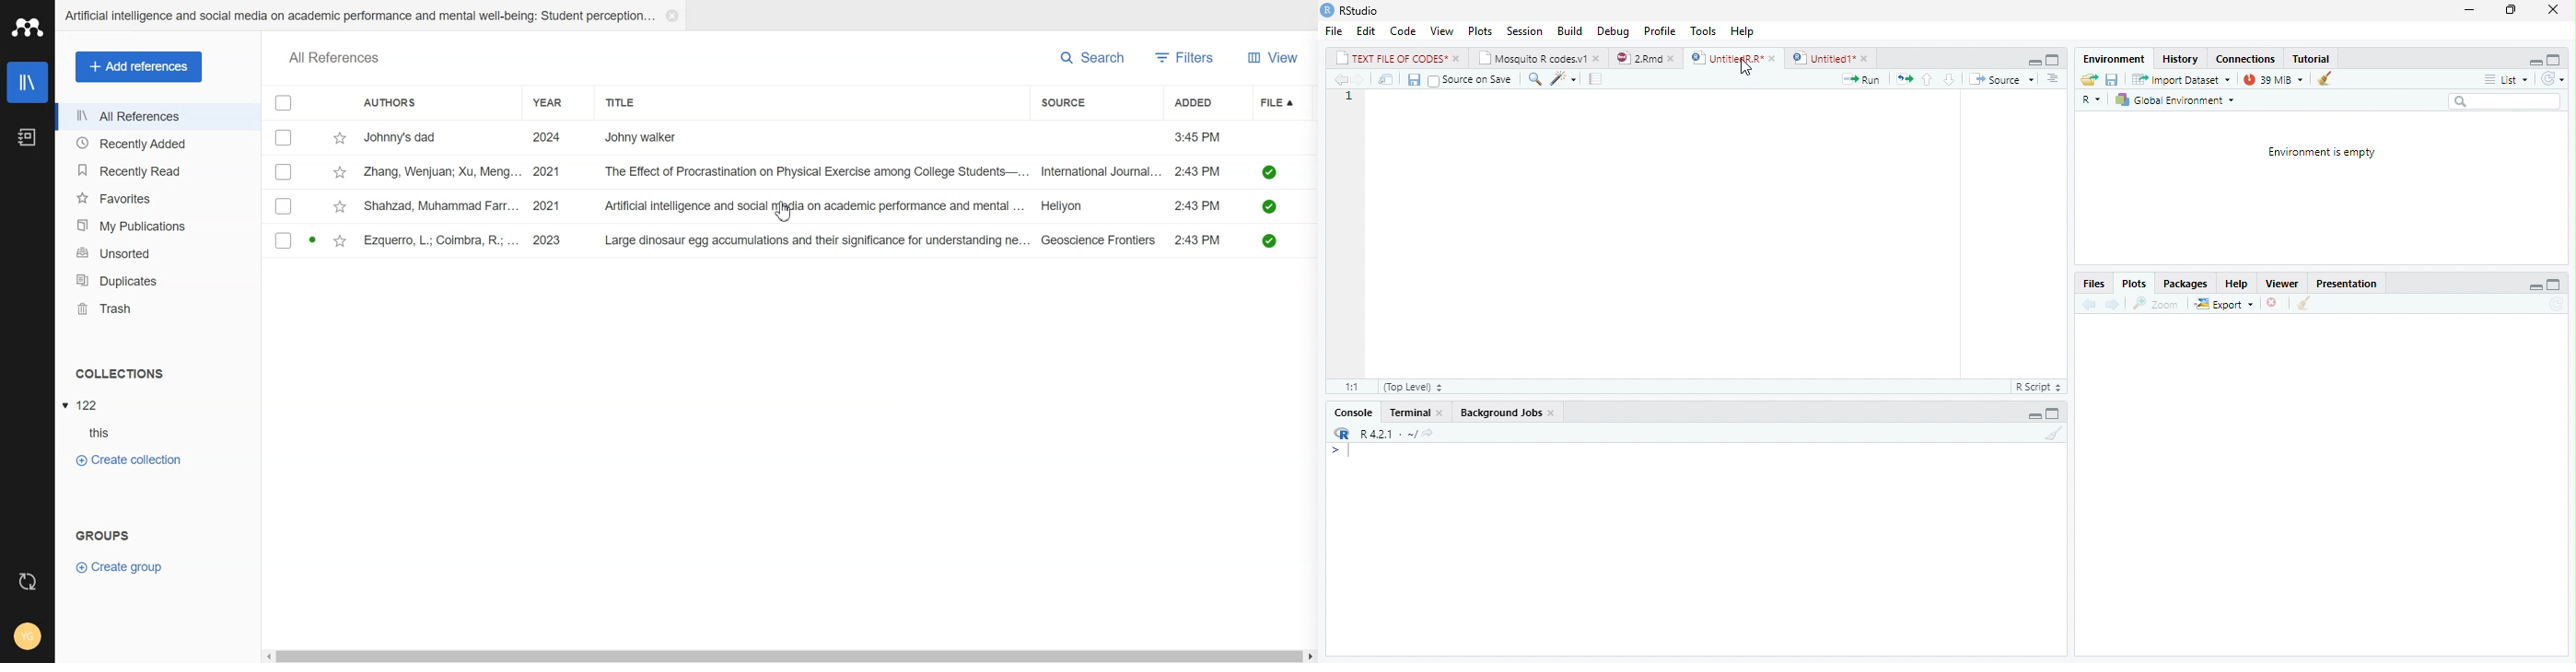  I want to click on Plots, so click(2133, 284).